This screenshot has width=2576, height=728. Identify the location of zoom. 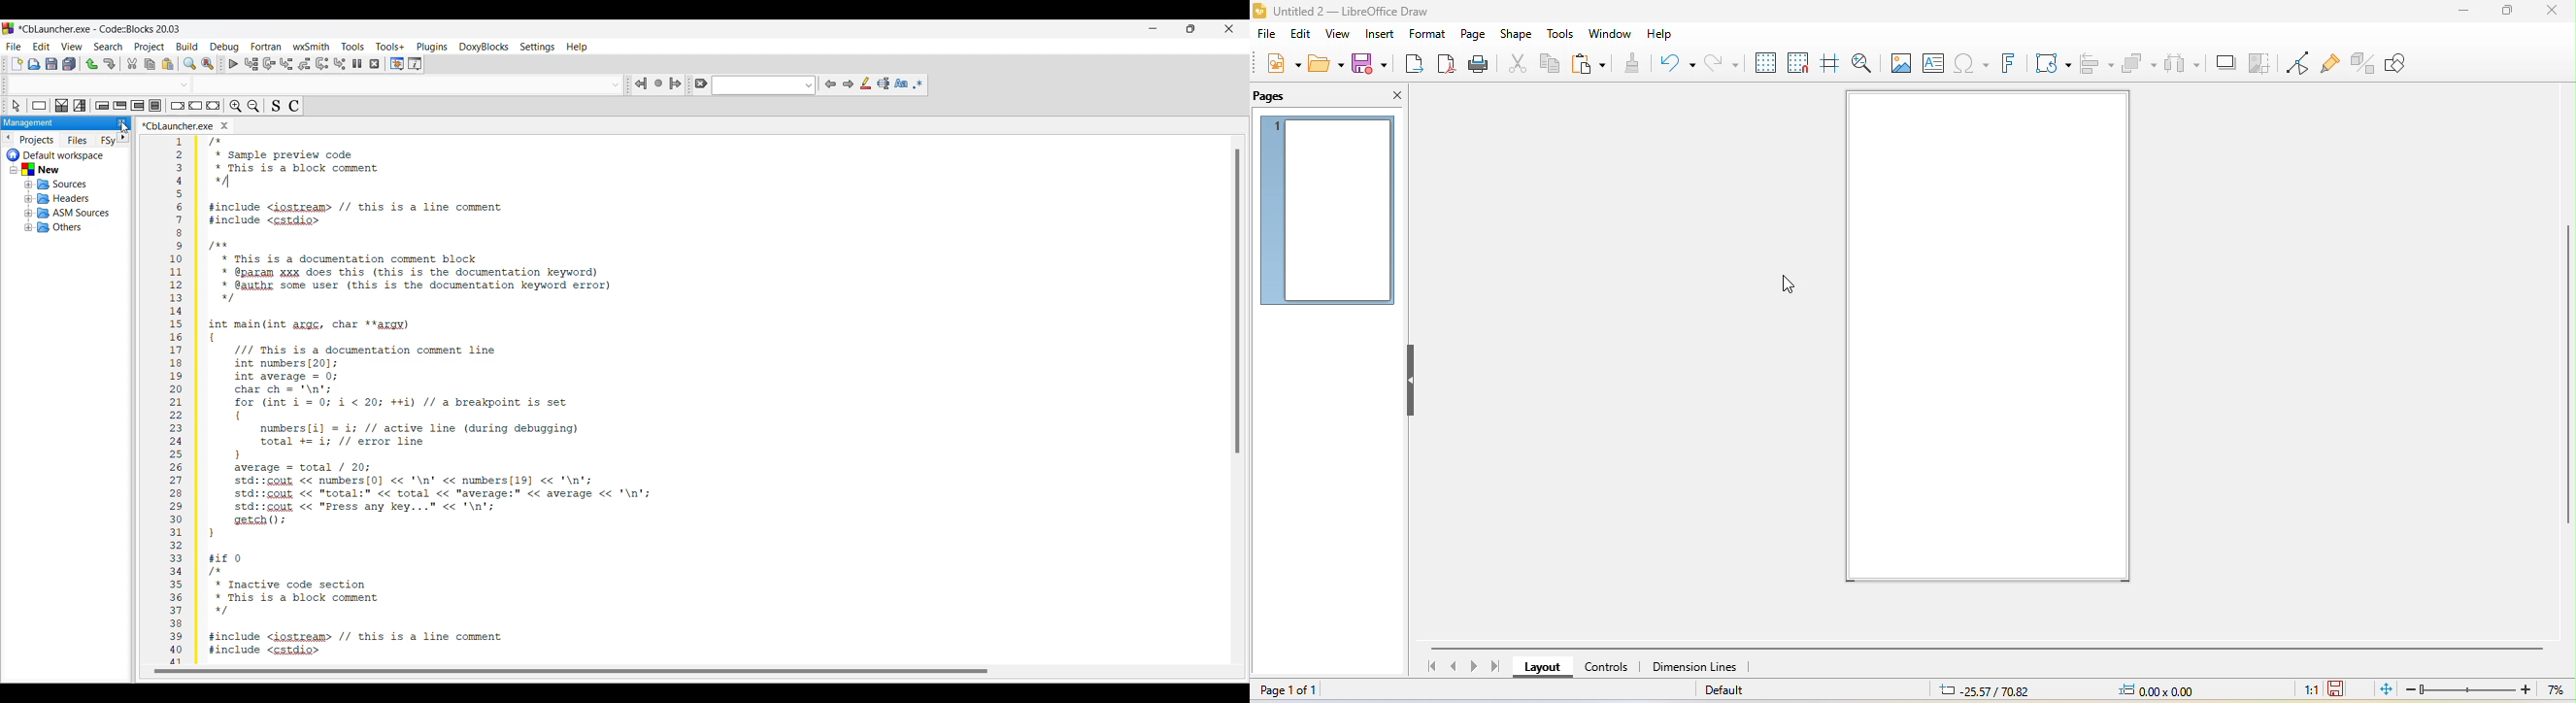
(2489, 689).